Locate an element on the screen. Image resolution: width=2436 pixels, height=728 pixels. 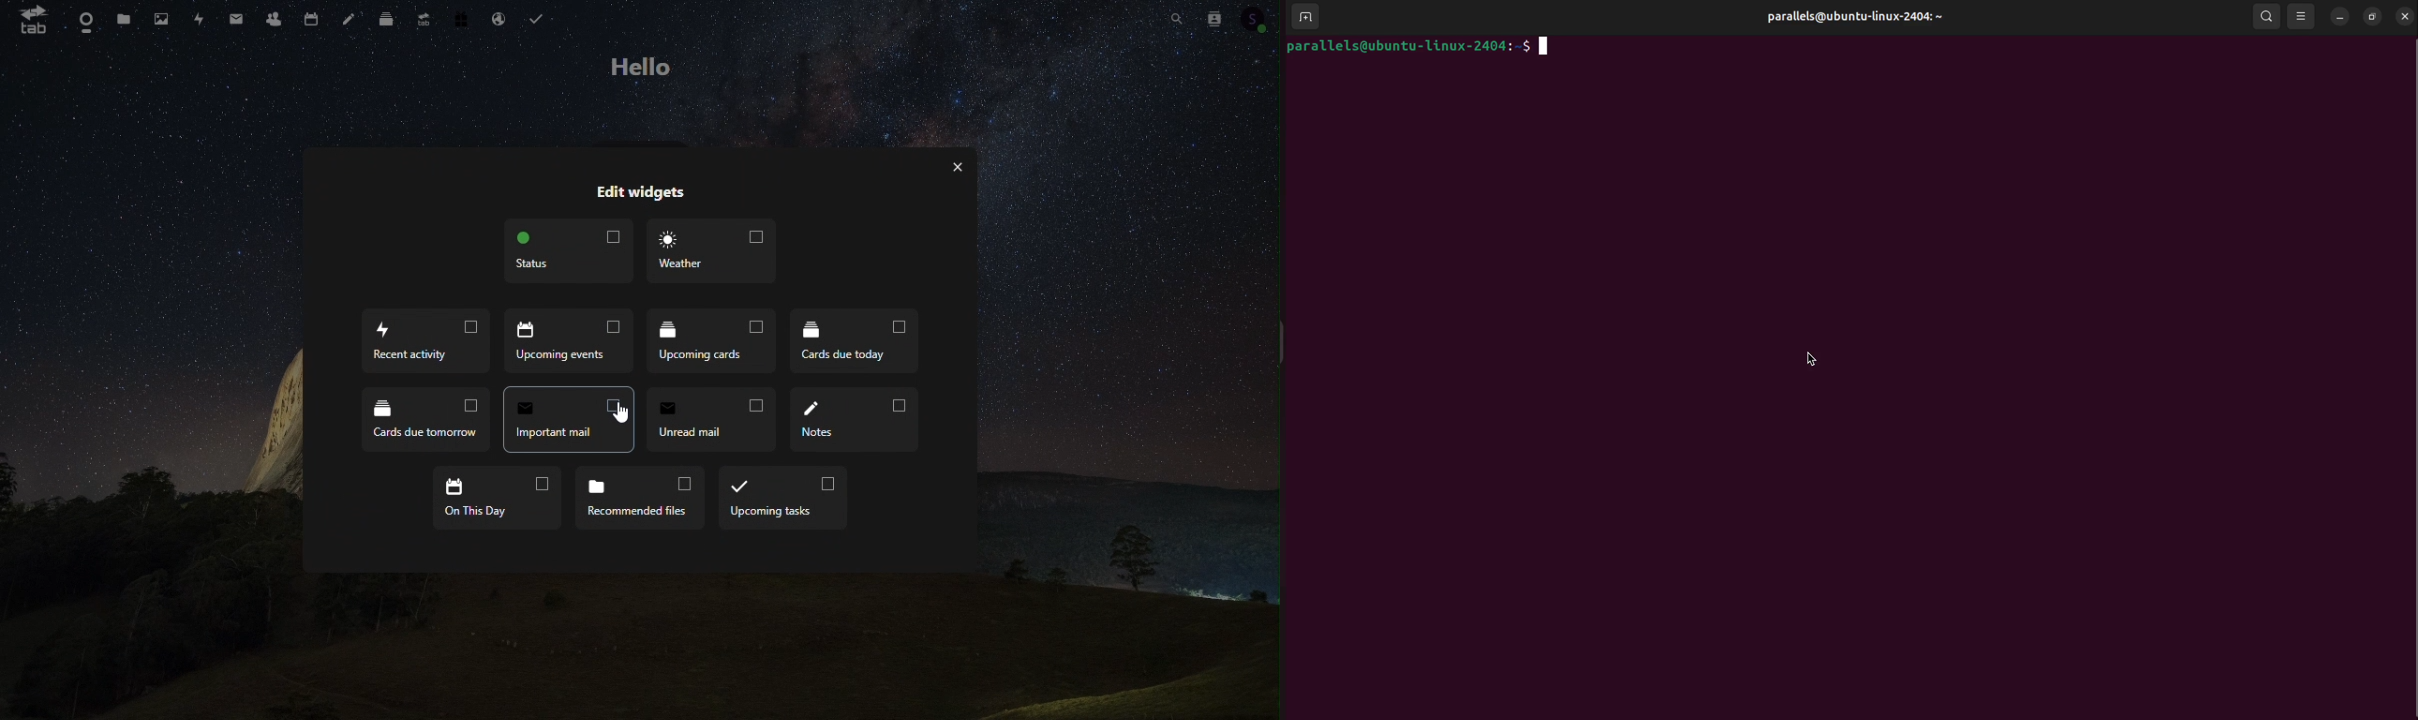
Activity is located at coordinates (199, 19).